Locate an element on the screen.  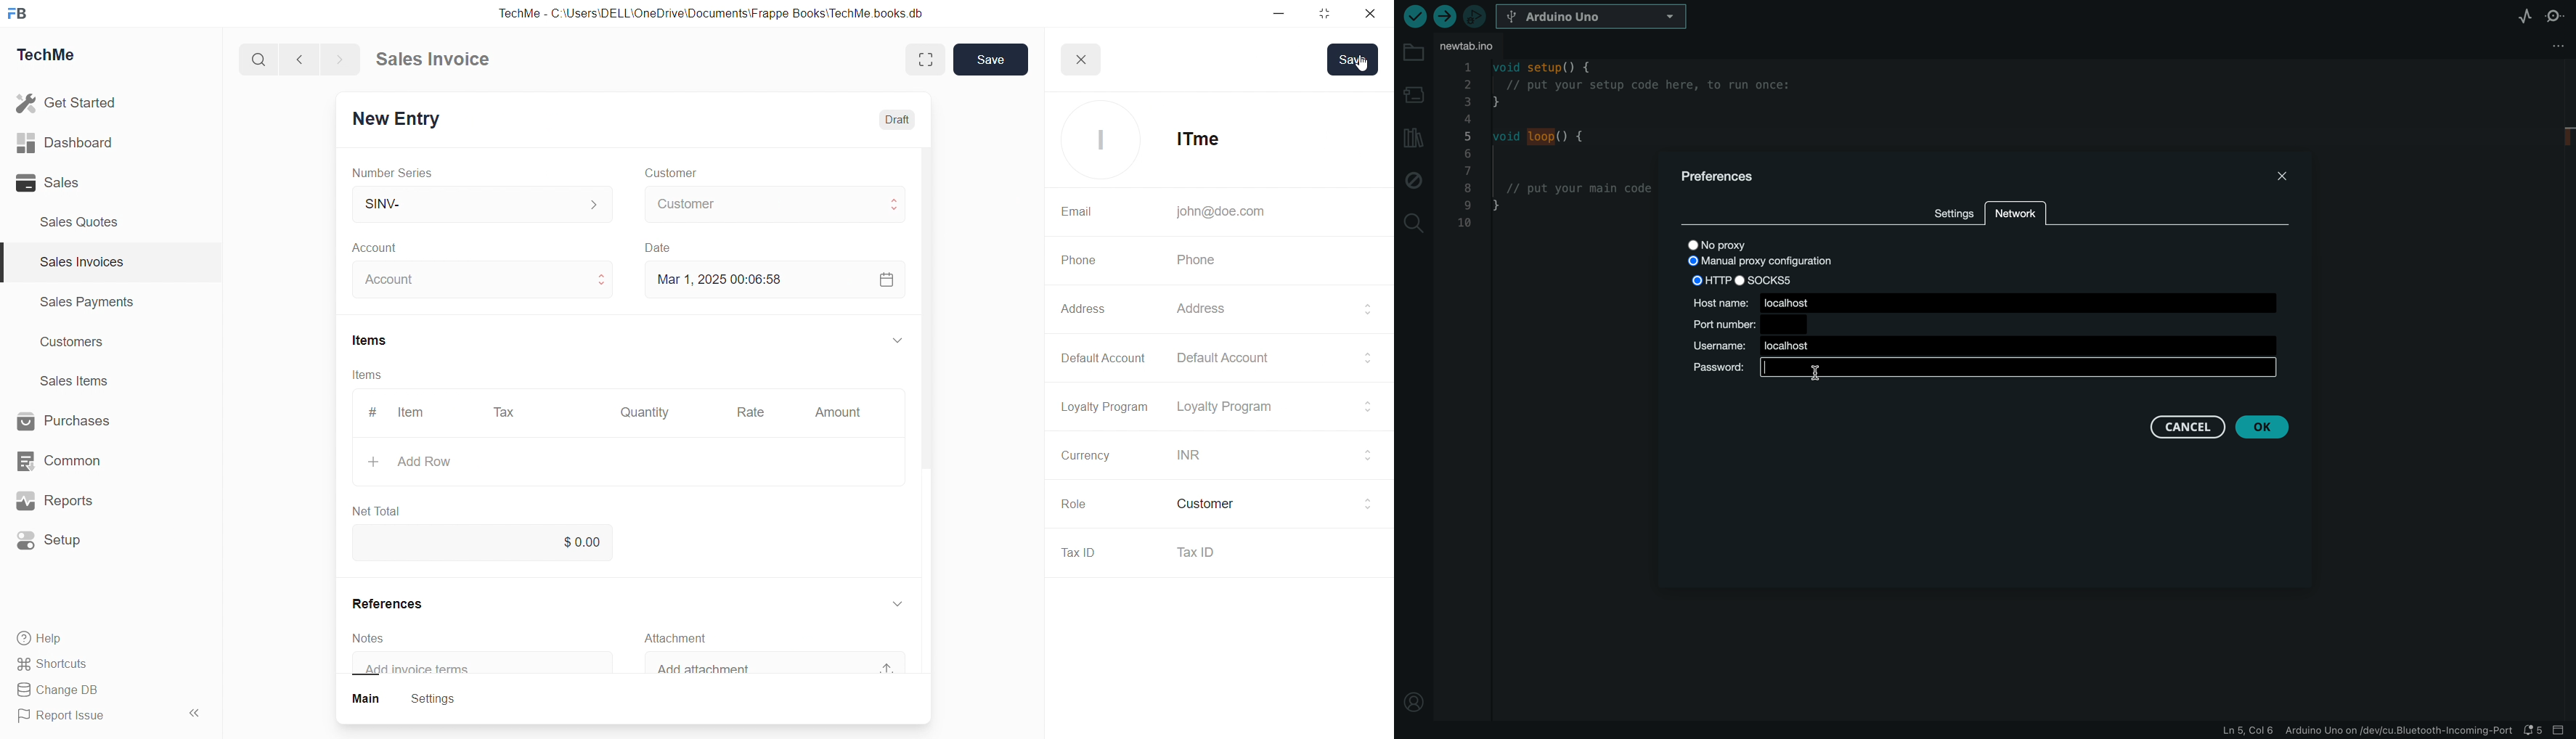
# Item is located at coordinates (402, 413).